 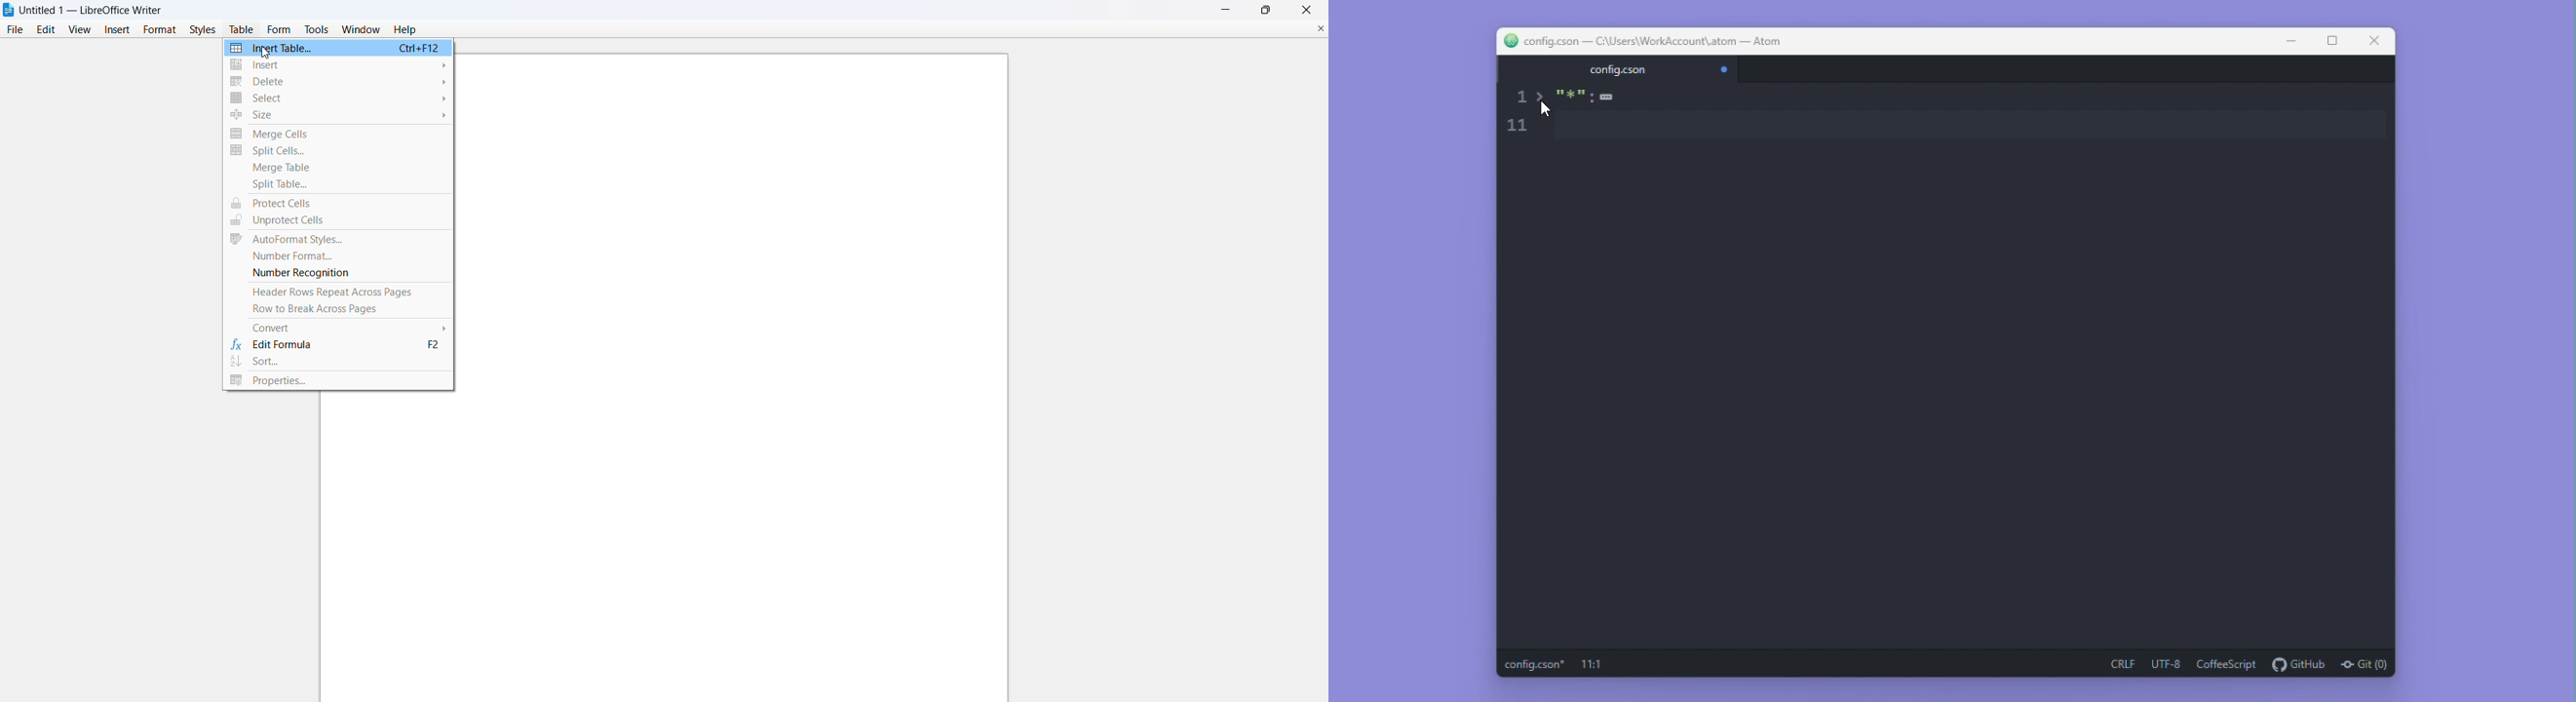 What do you see at coordinates (2365, 666) in the screenshot?
I see `git (0)` at bounding box center [2365, 666].